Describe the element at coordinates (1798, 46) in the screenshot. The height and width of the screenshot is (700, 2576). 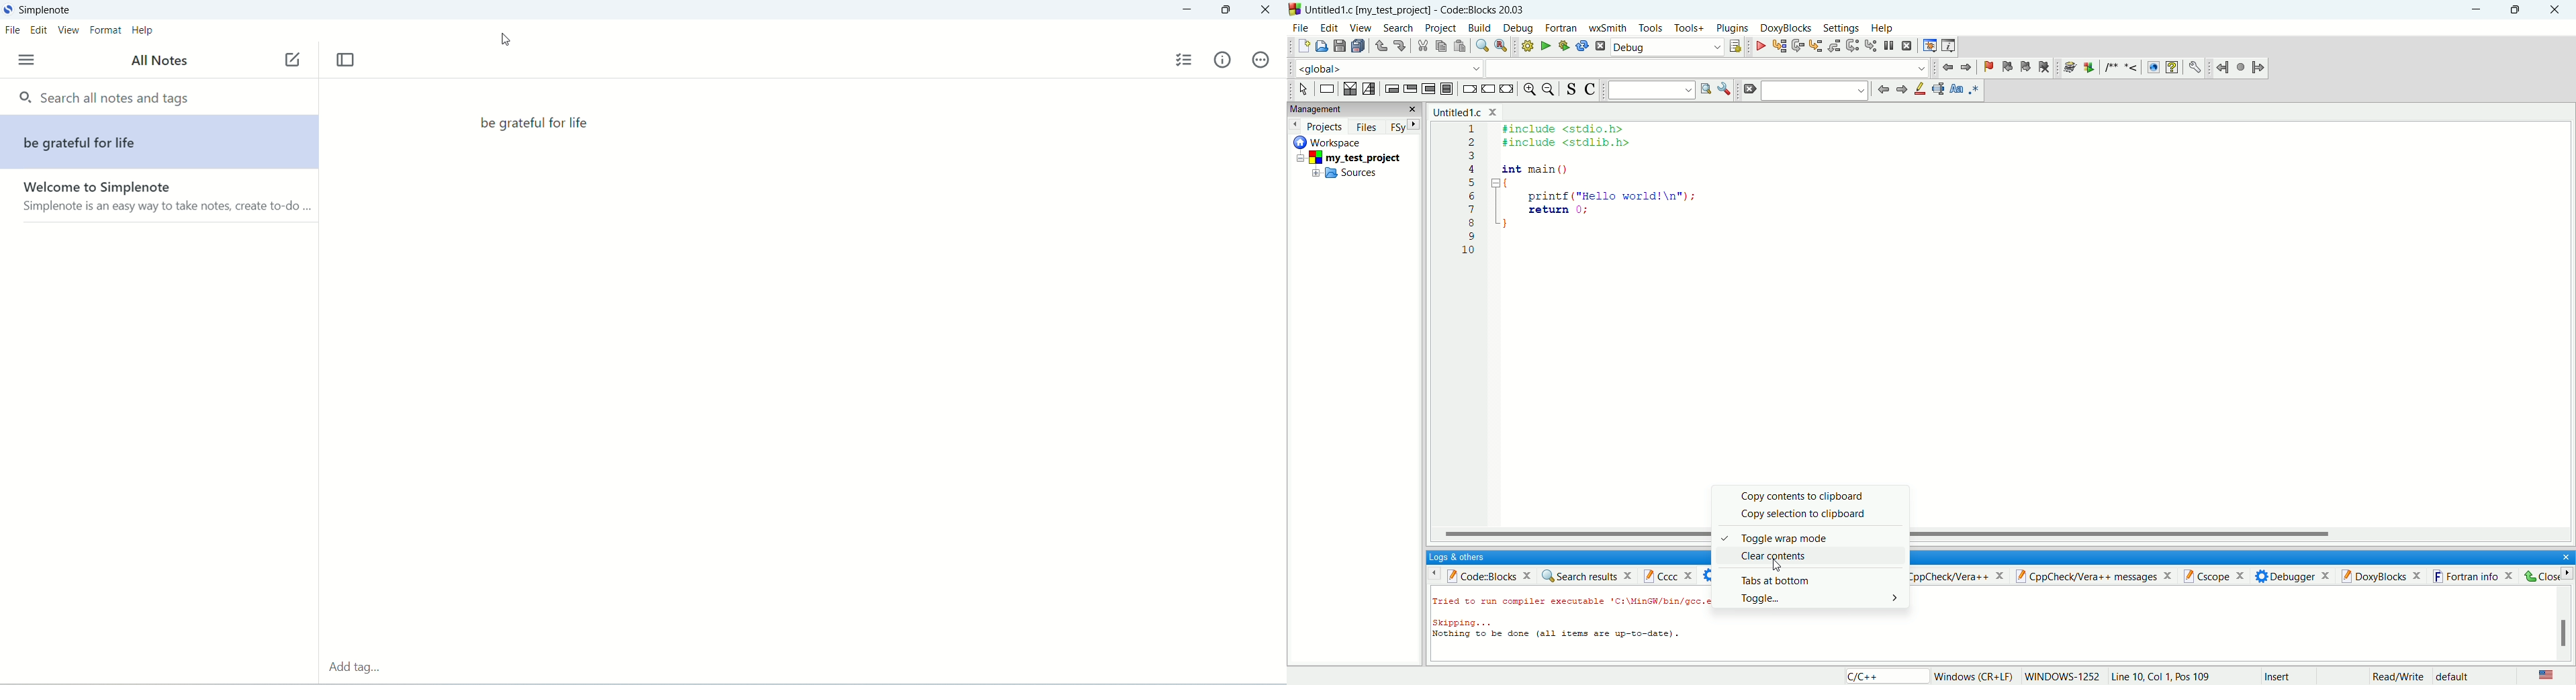
I see `next line` at that location.